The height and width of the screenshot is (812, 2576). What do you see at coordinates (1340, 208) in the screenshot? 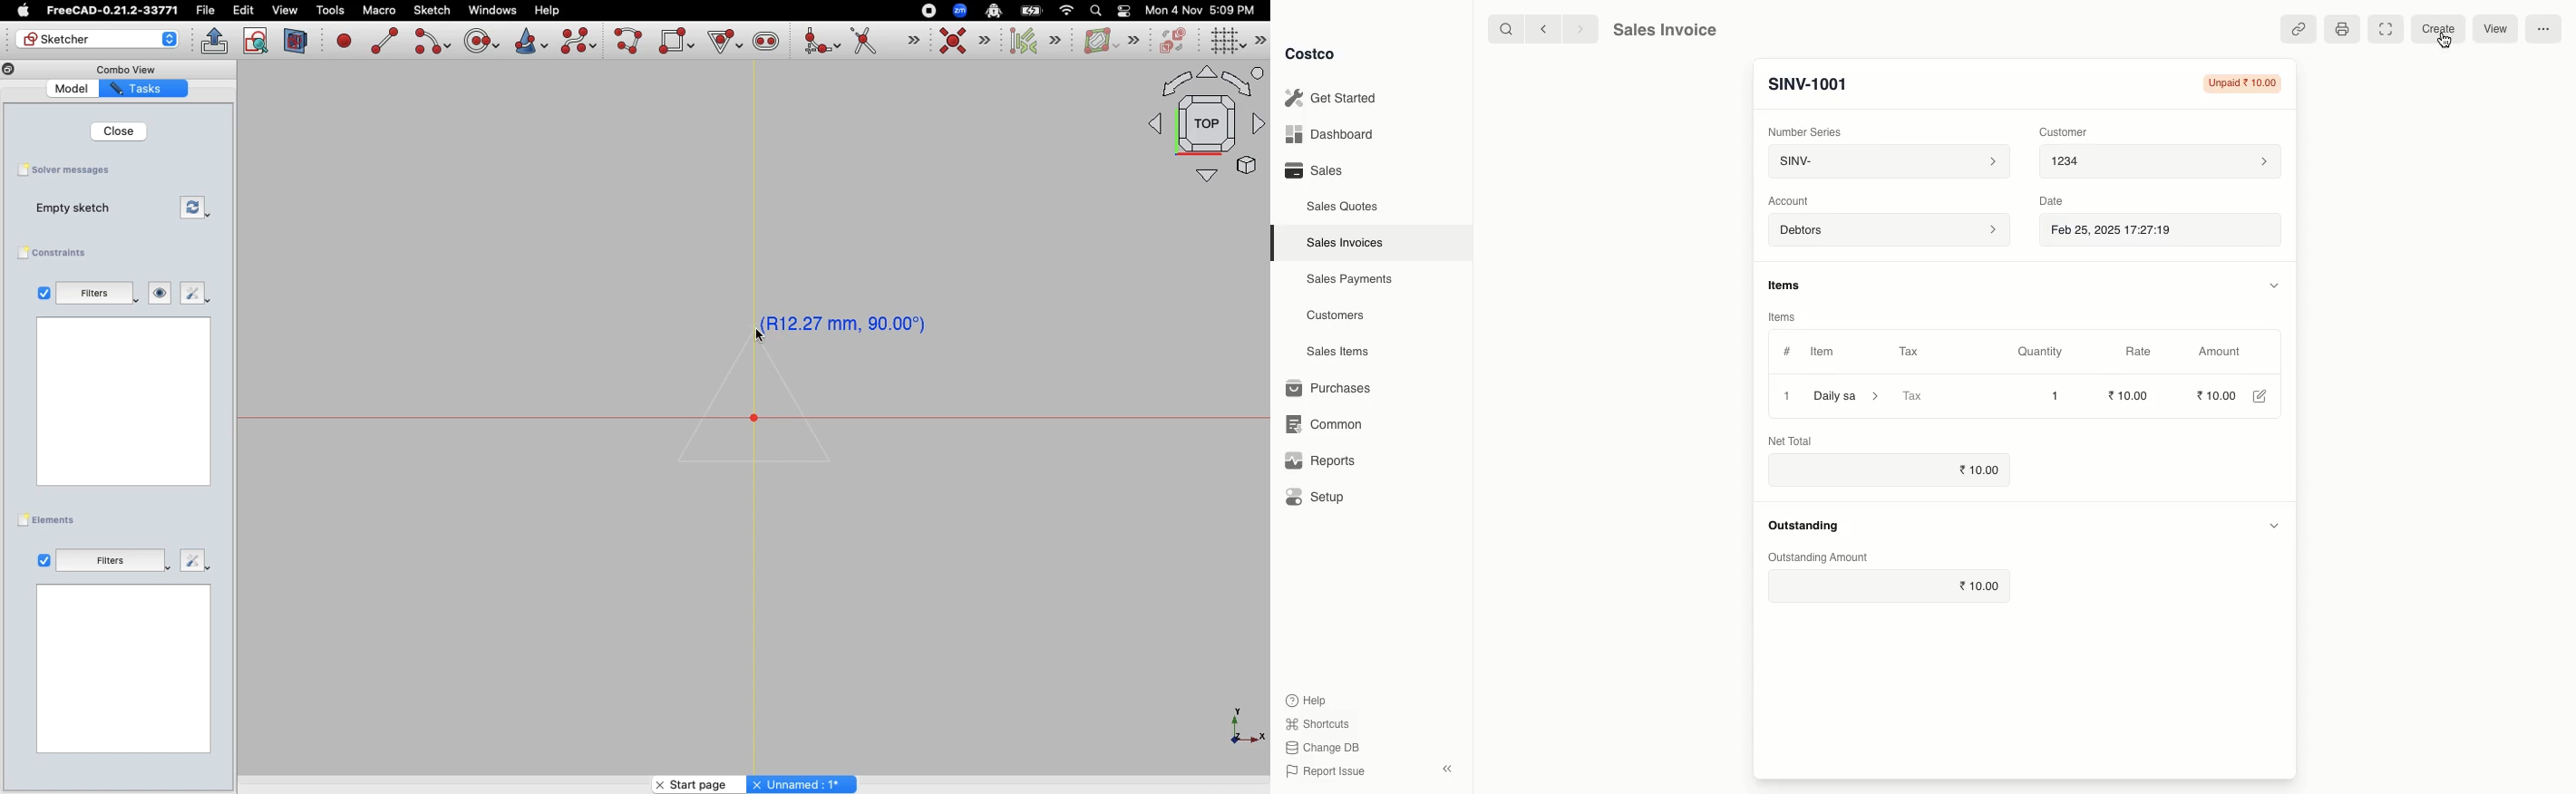
I see `Sales Quotes` at bounding box center [1340, 208].